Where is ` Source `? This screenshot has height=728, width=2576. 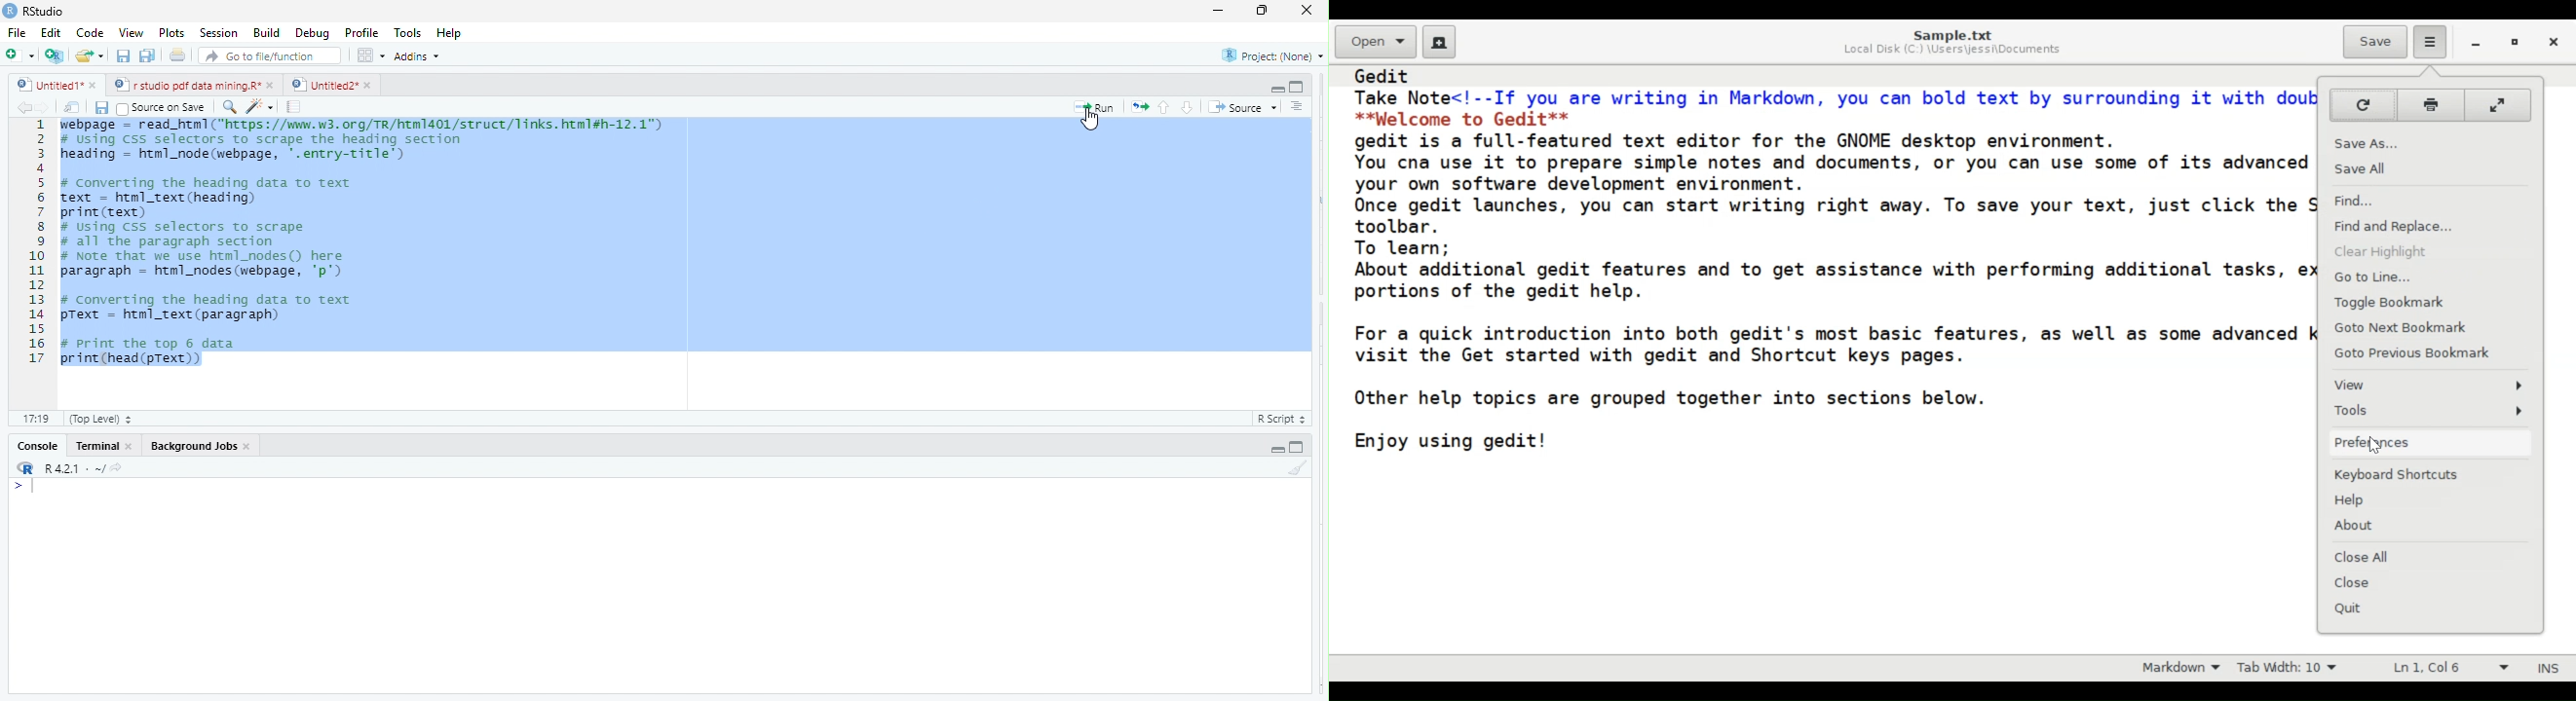
 Source  is located at coordinates (1243, 109).